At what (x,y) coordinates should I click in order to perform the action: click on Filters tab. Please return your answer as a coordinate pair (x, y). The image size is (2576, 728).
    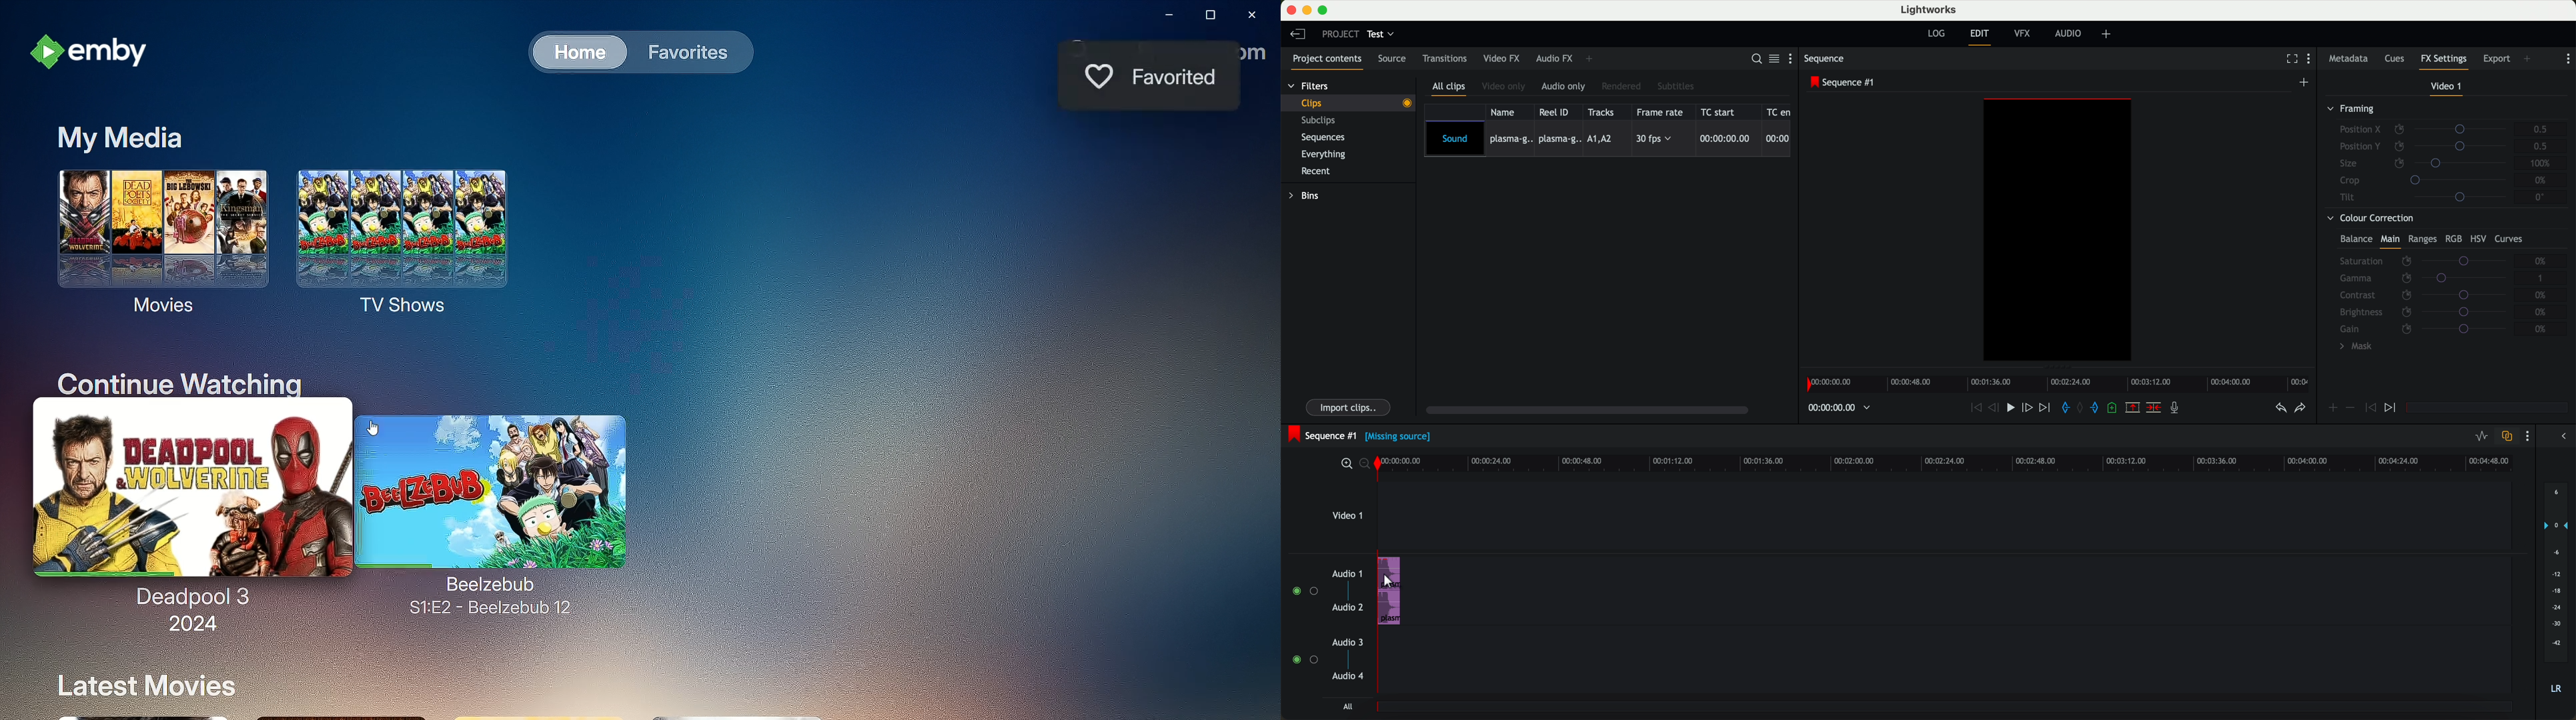
    Looking at the image, I should click on (1308, 87).